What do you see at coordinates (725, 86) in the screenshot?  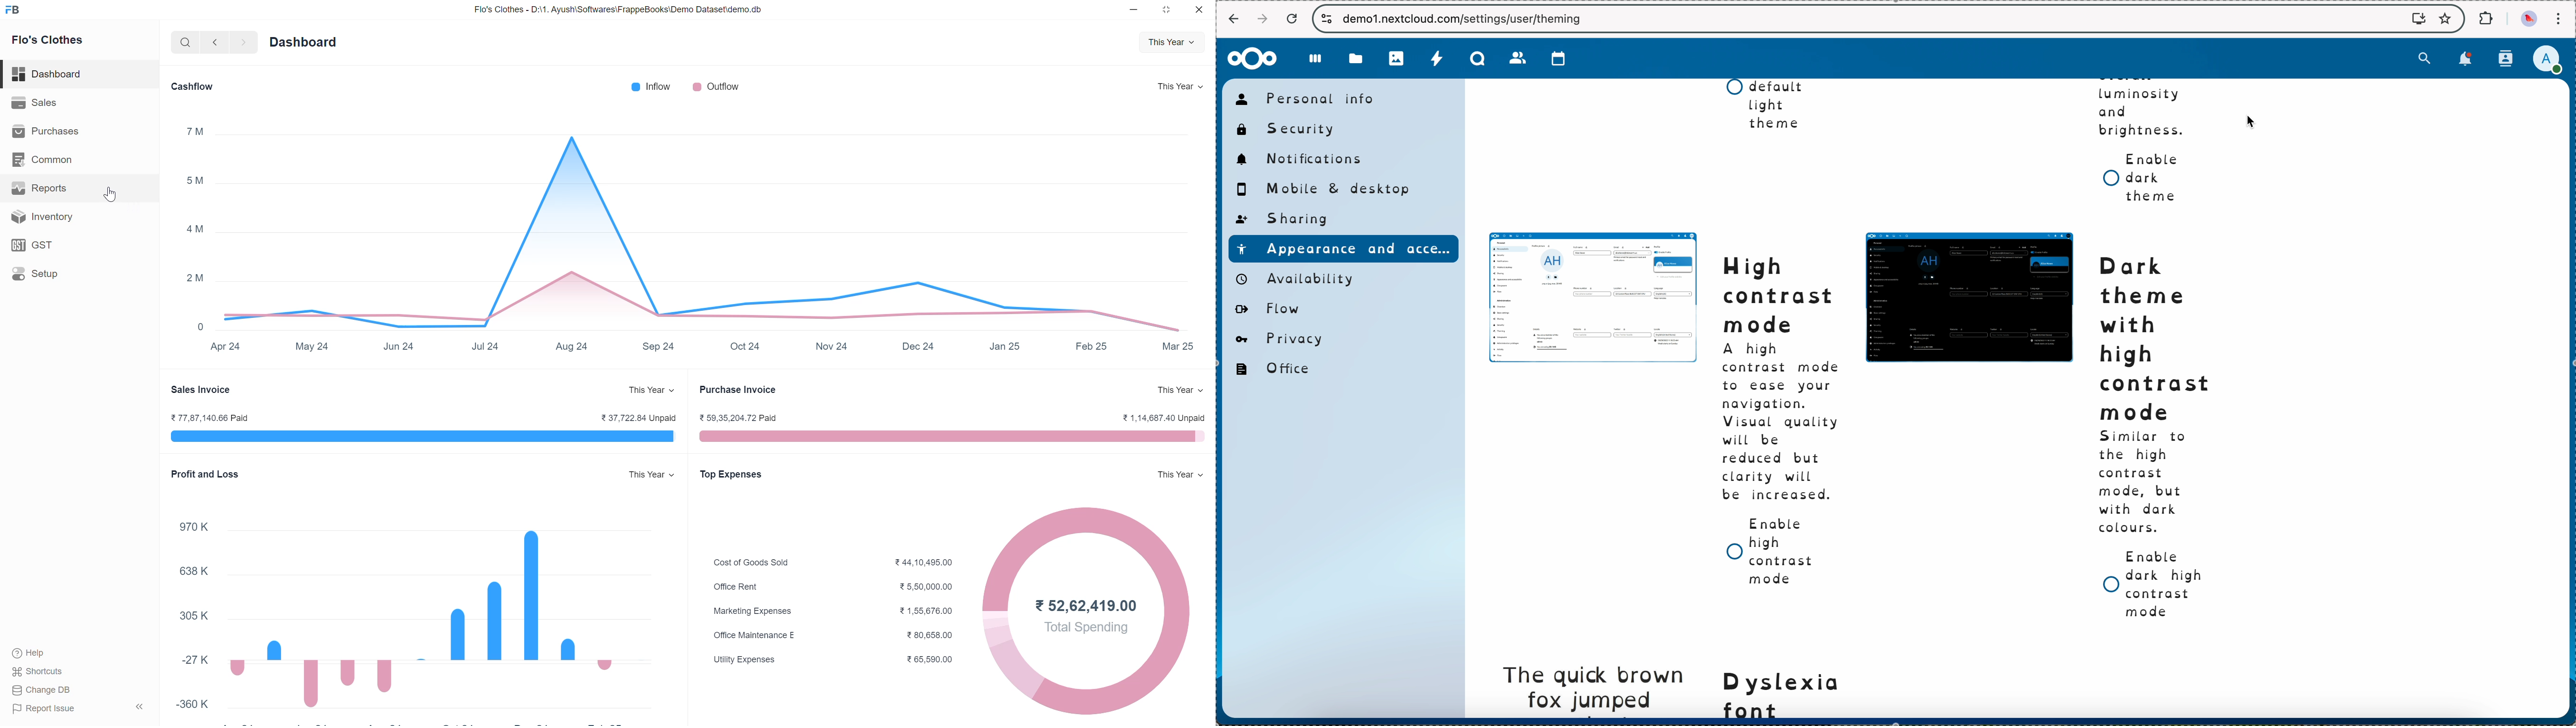 I see `Outflow` at bounding box center [725, 86].